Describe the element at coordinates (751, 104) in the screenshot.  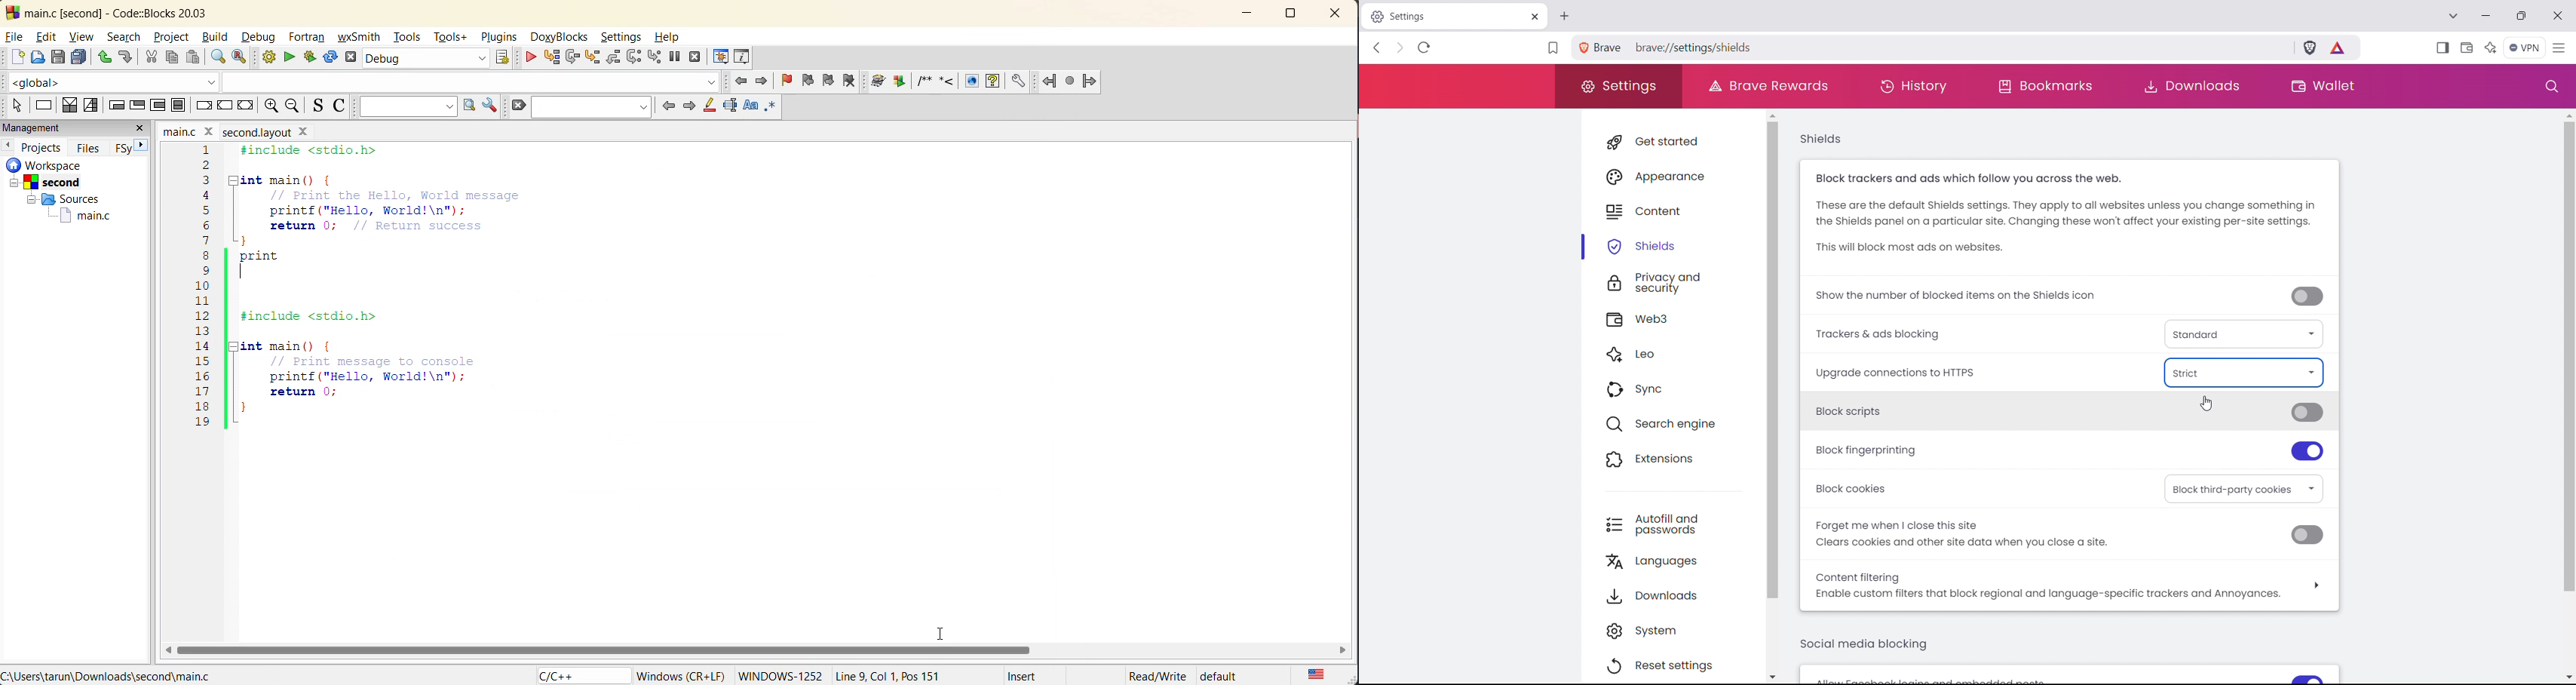
I see `match case` at that location.